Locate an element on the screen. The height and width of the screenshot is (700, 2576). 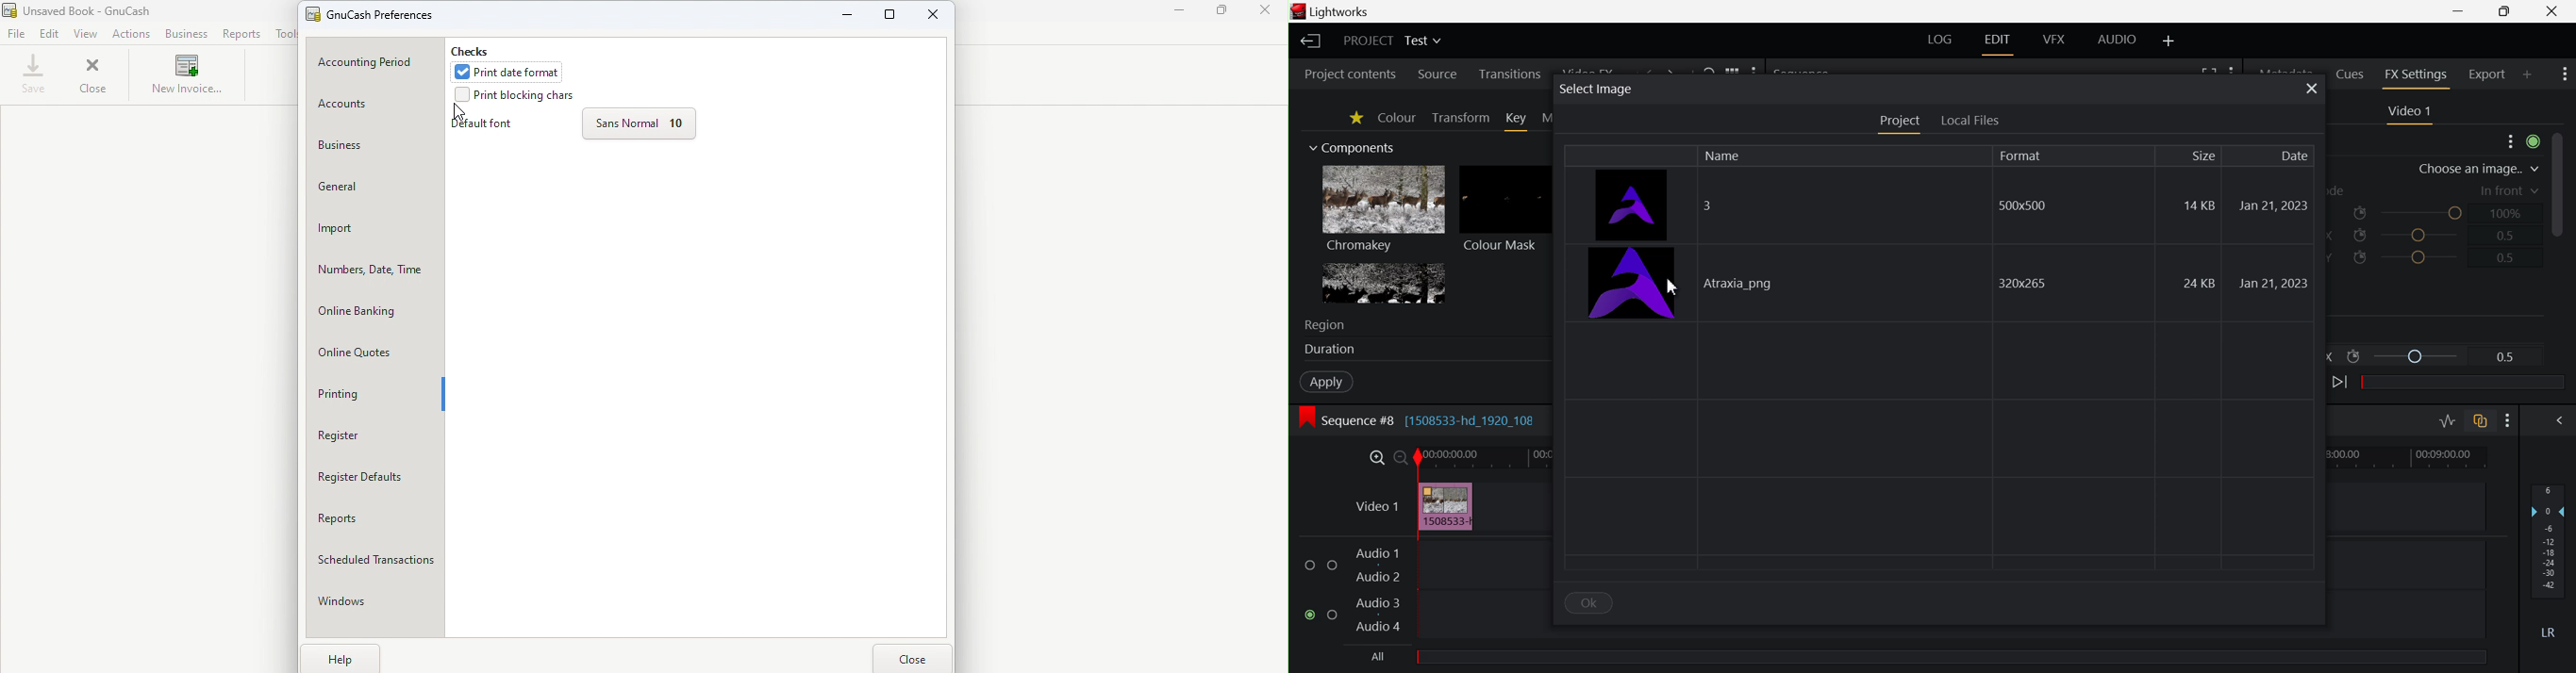
Atraxia_png is located at coordinates (1741, 284).